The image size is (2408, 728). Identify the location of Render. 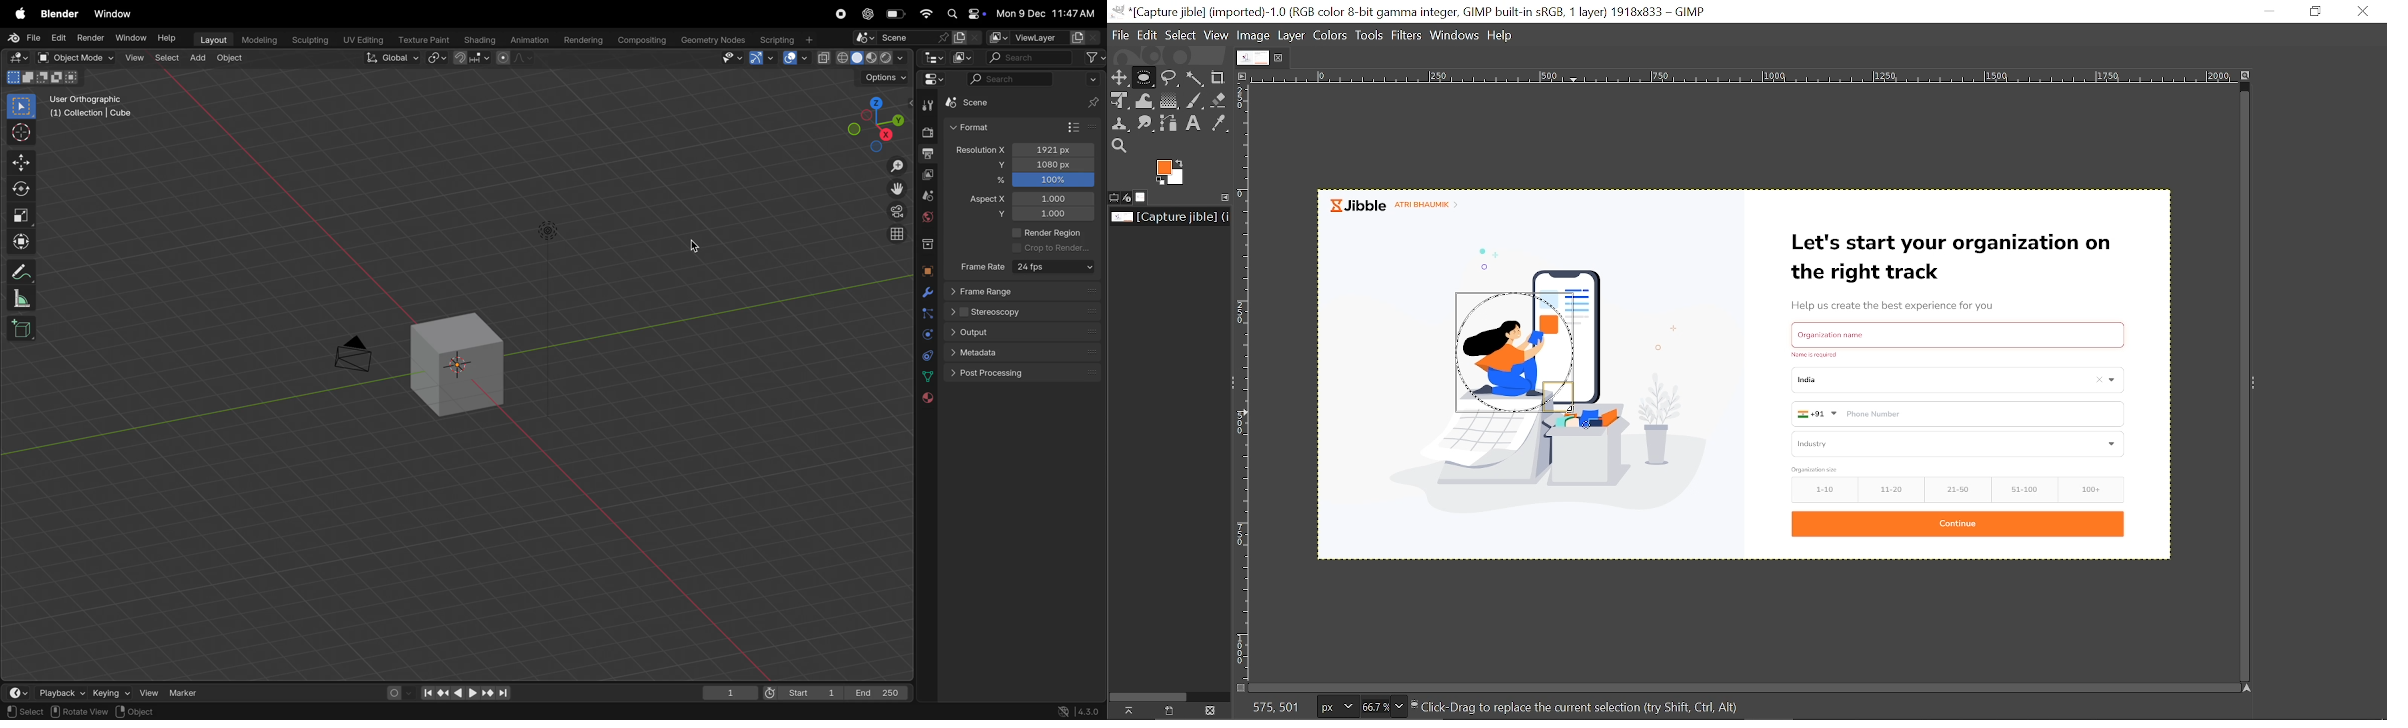
(92, 37).